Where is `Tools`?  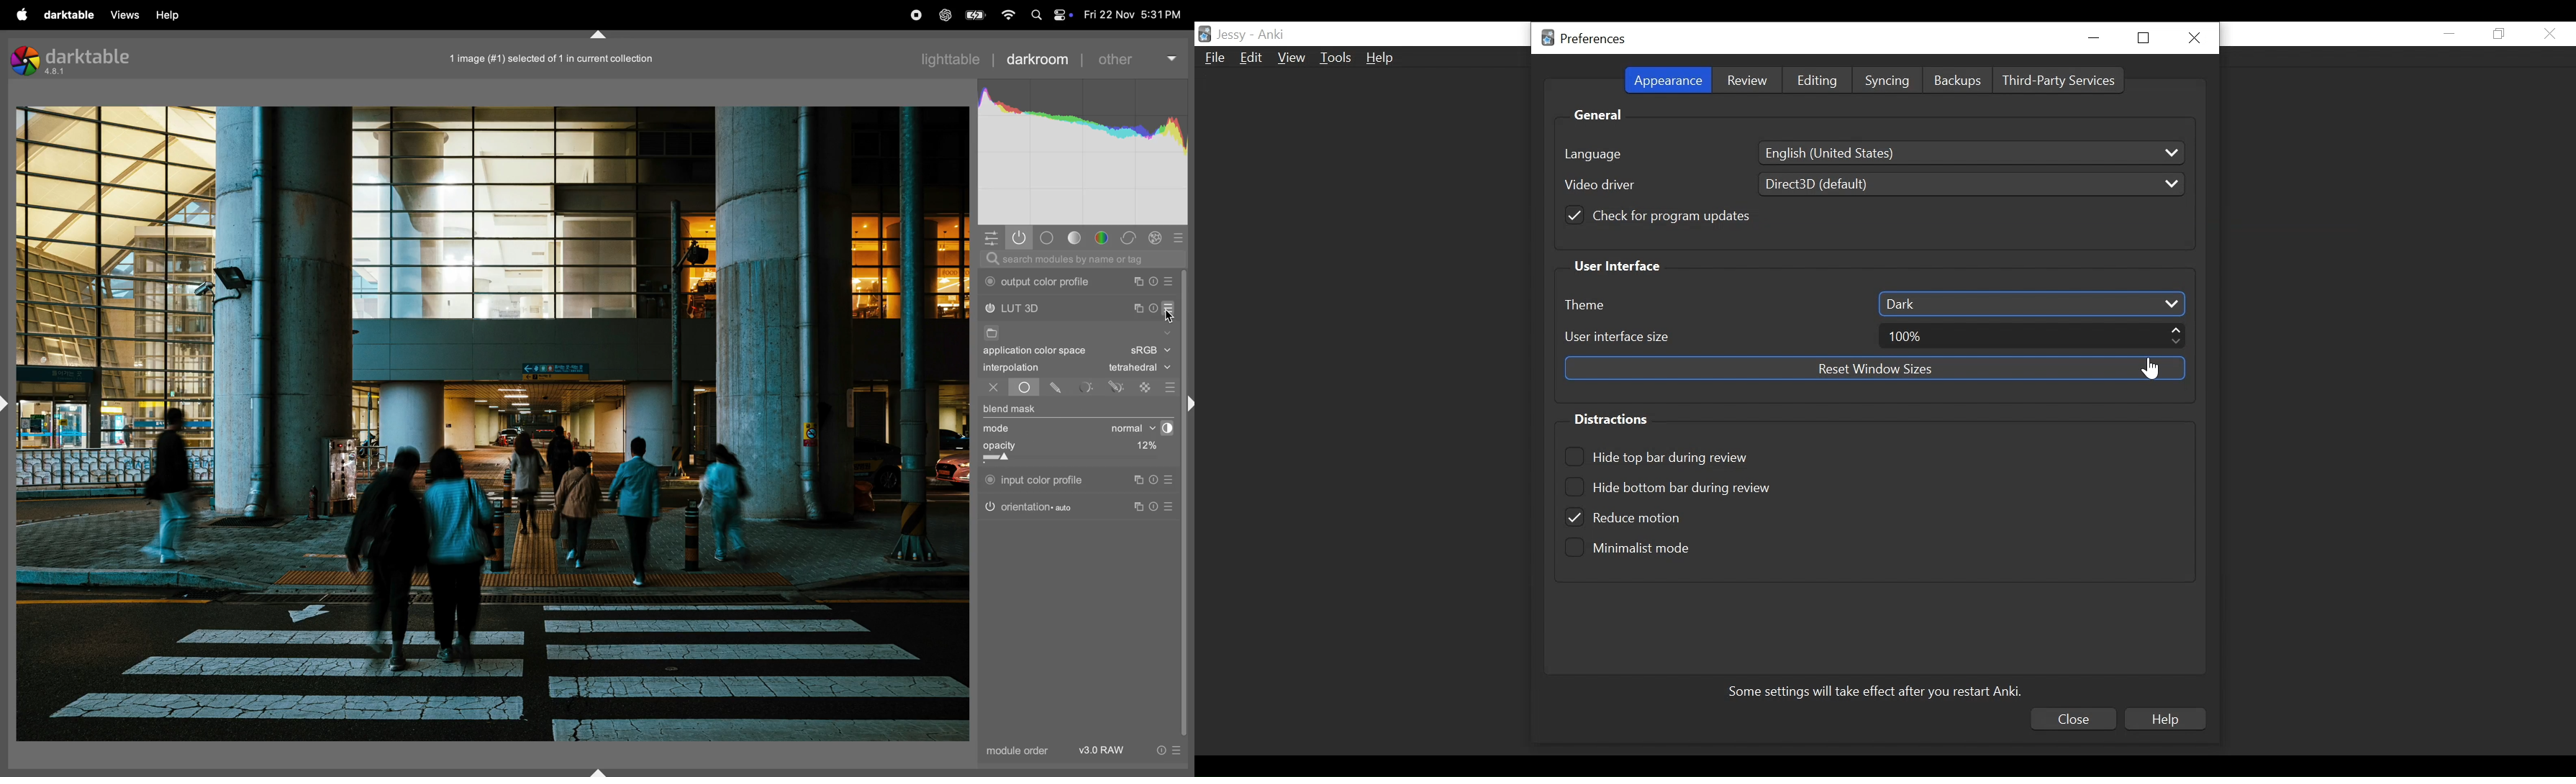 Tools is located at coordinates (1335, 57).